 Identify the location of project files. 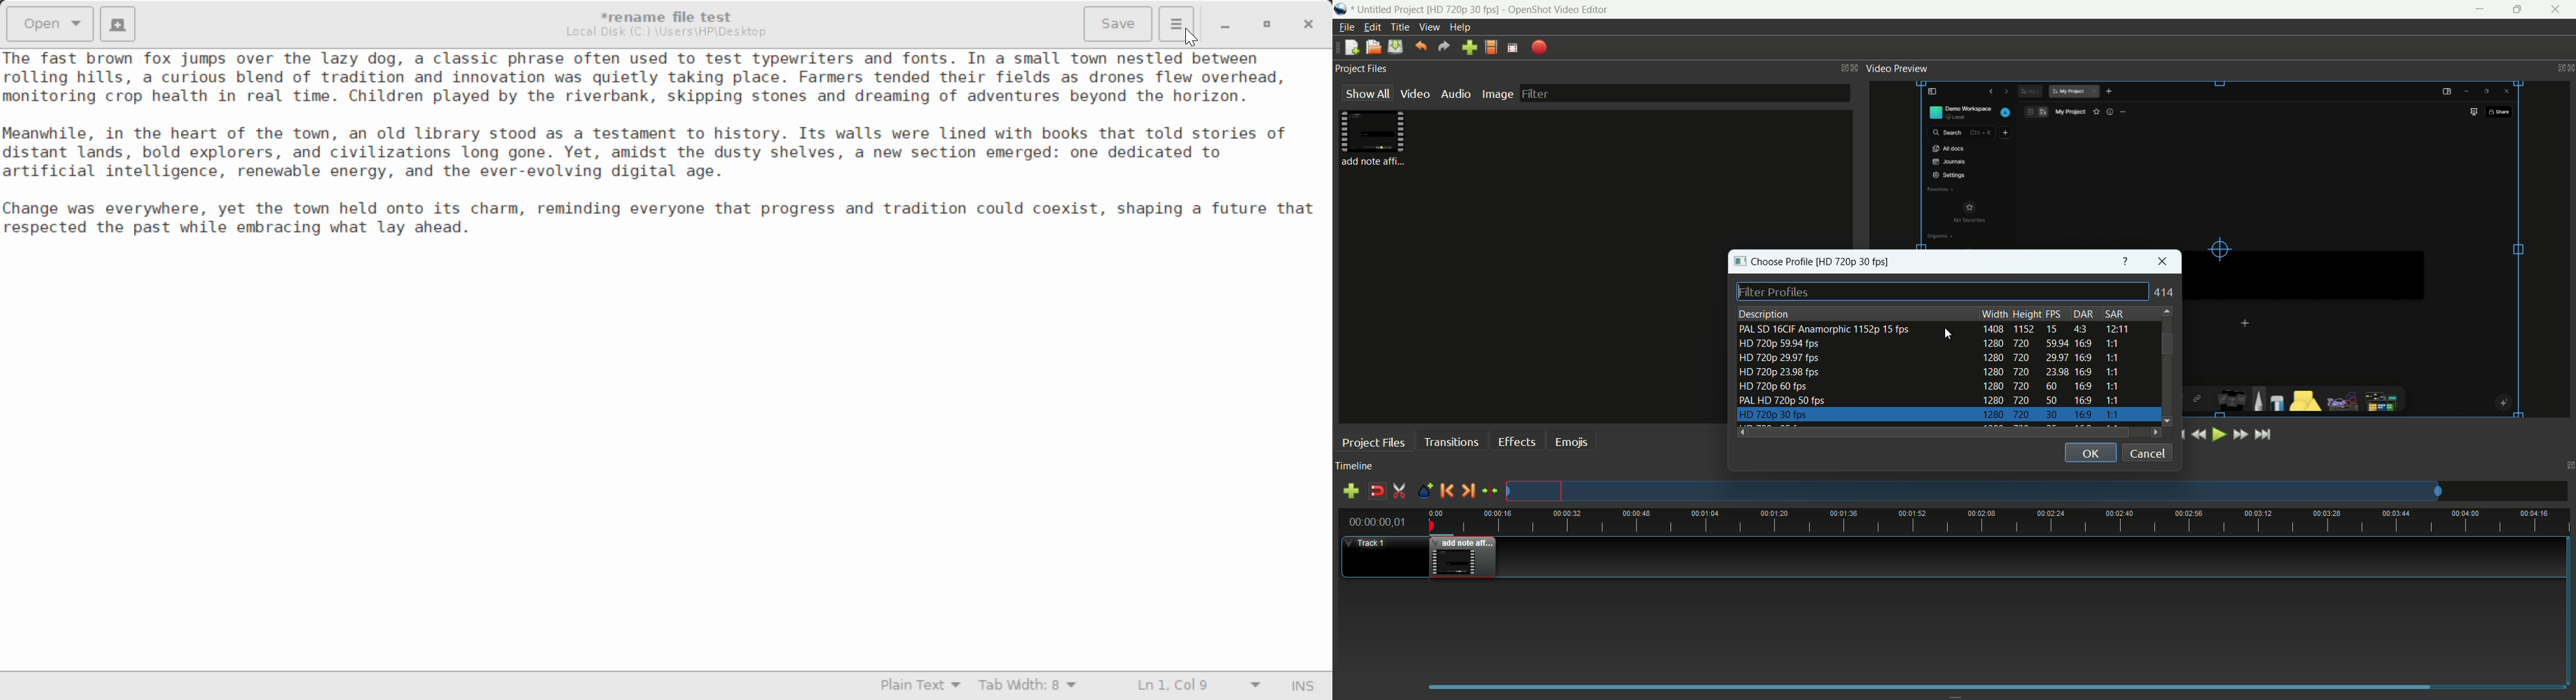
(1363, 67).